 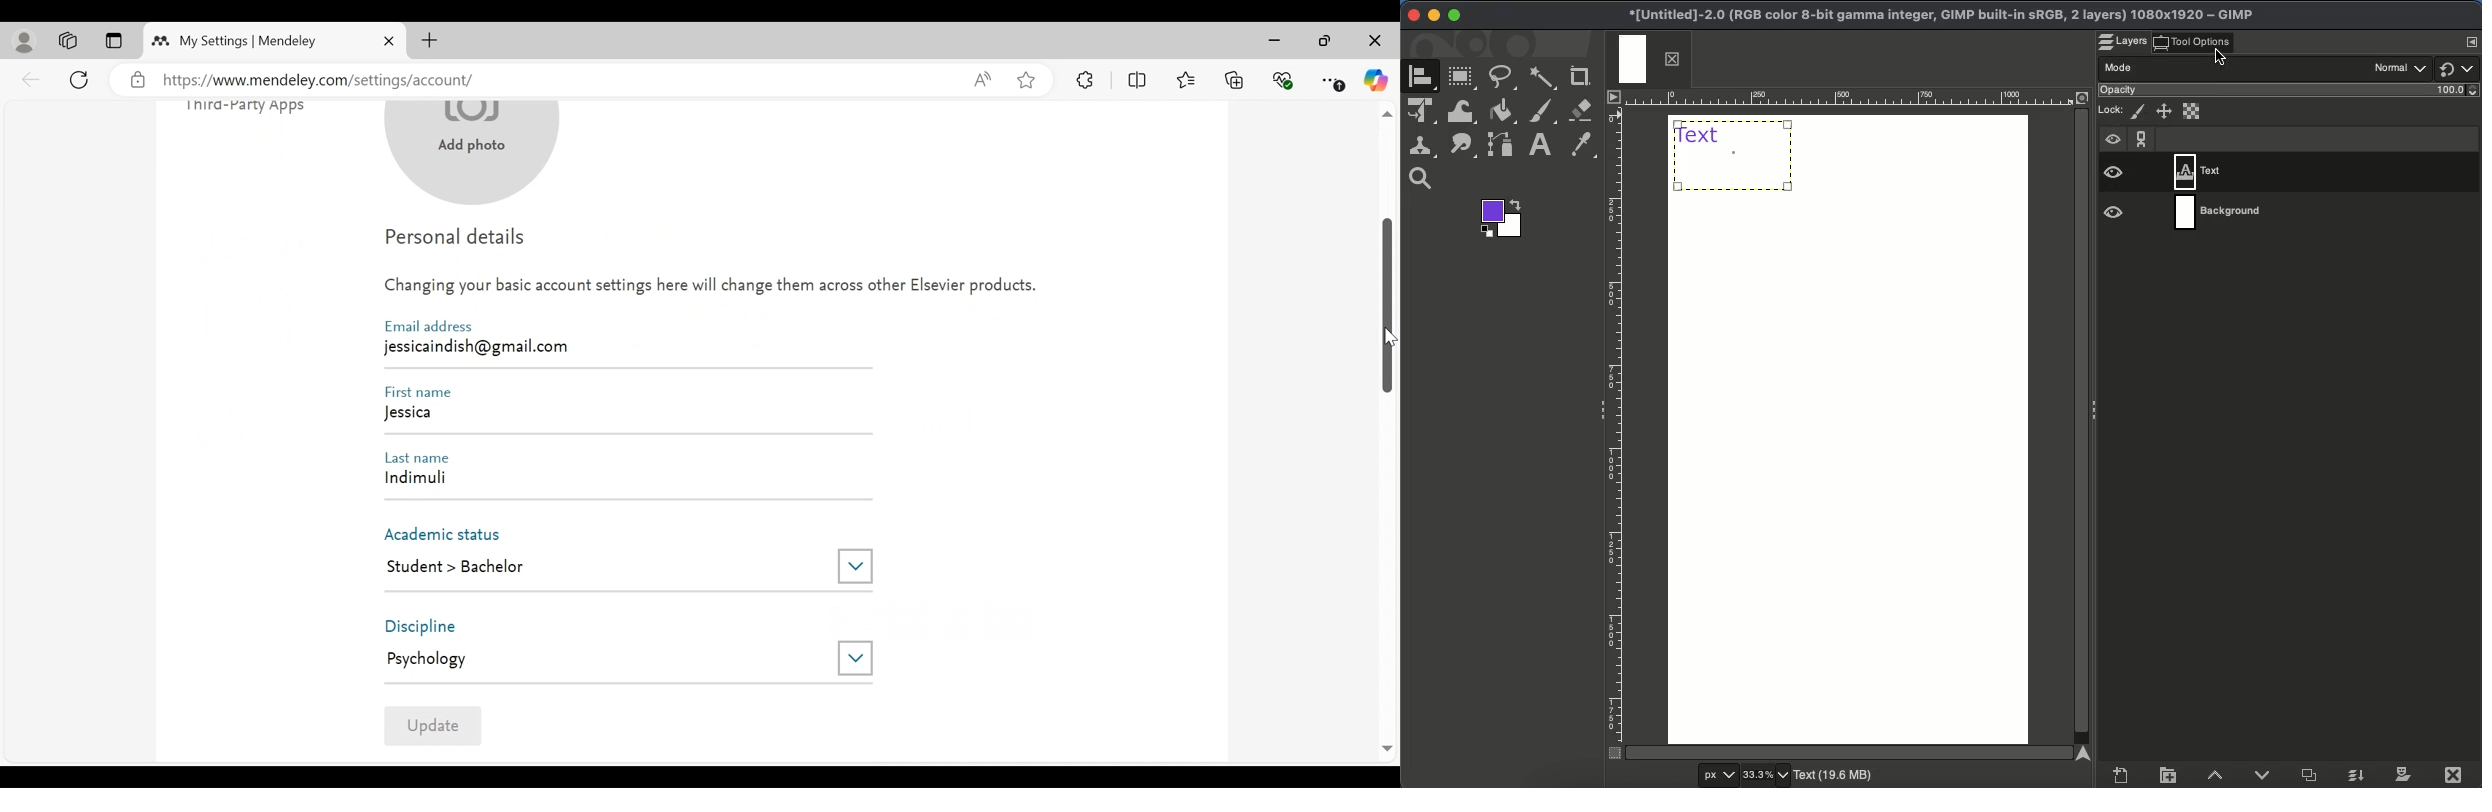 I want to click on Scroll, so click(x=2083, y=426).